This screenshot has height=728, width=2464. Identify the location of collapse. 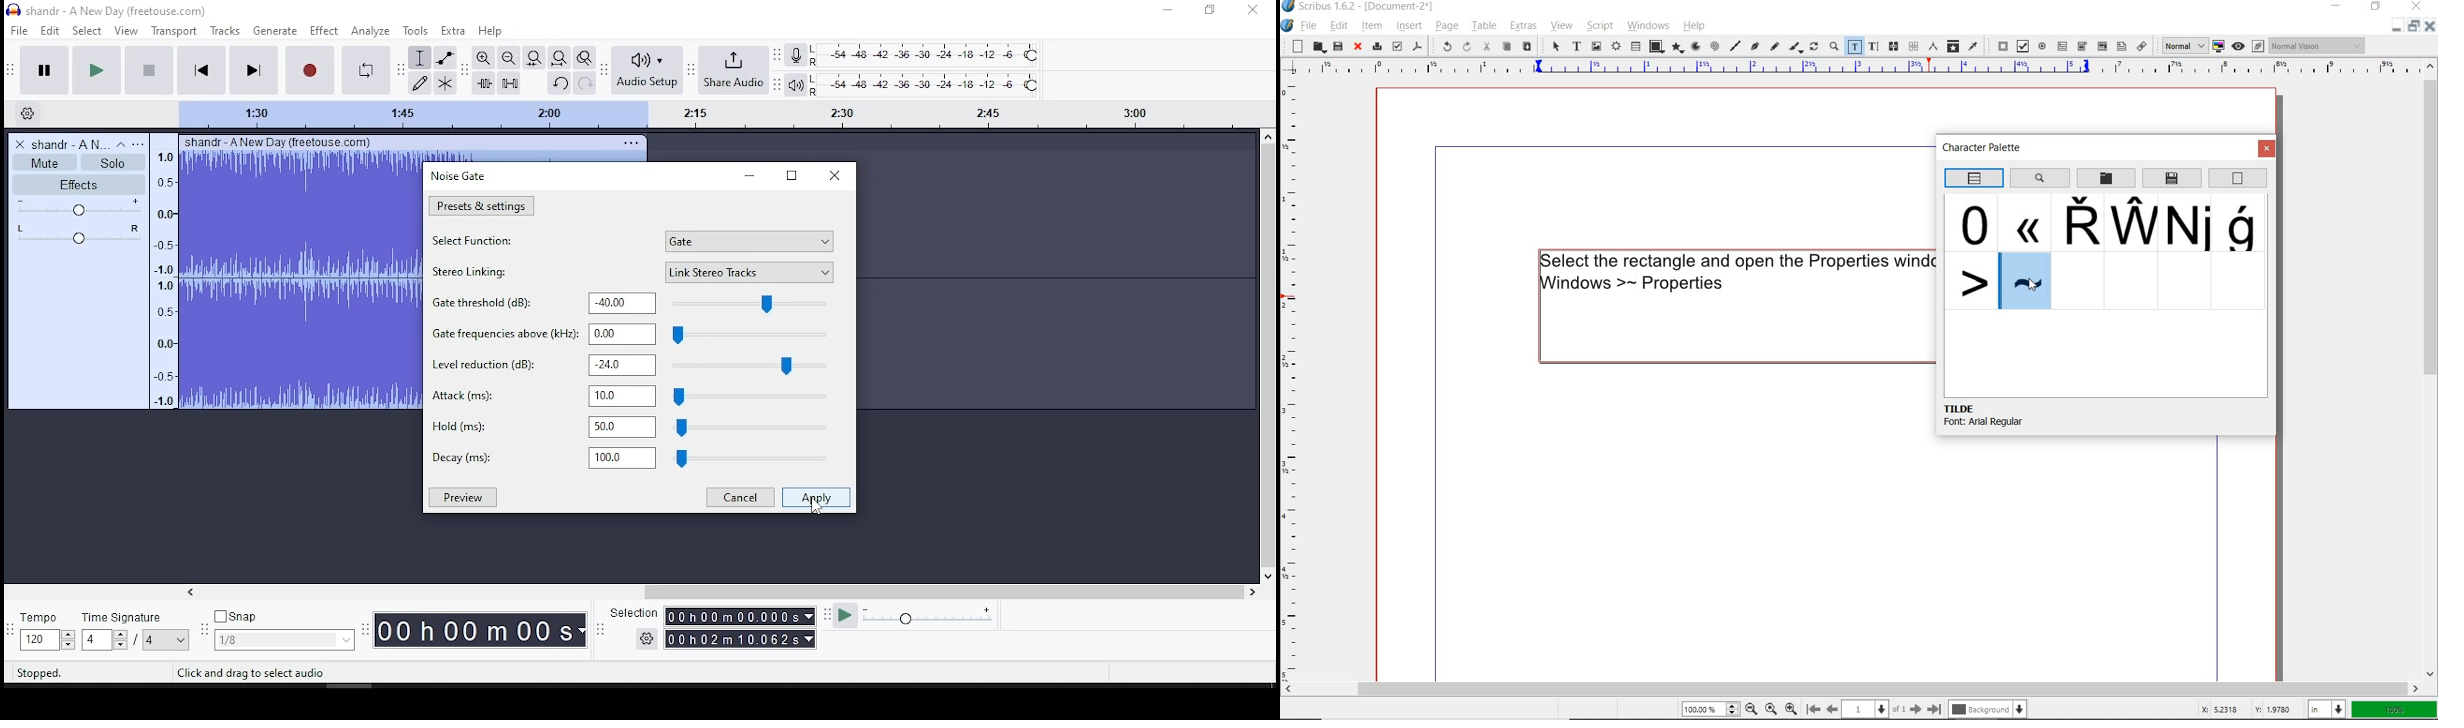
(121, 144).